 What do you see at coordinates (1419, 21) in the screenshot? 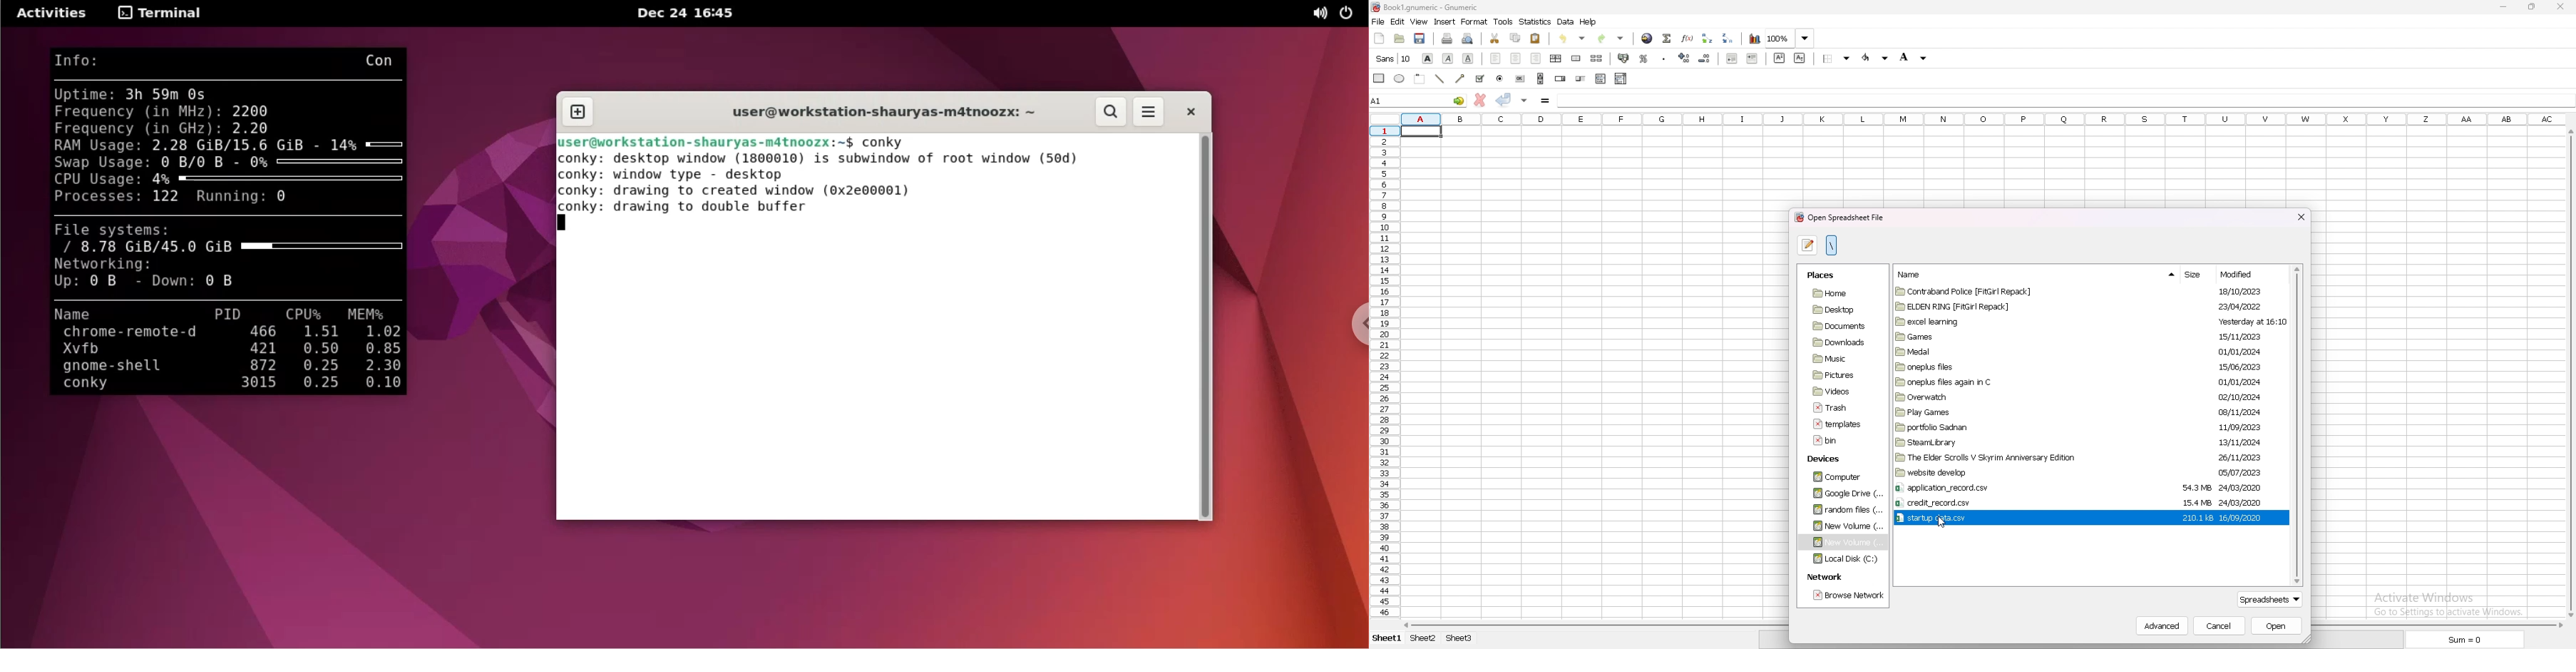
I see `view` at bounding box center [1419, 21].